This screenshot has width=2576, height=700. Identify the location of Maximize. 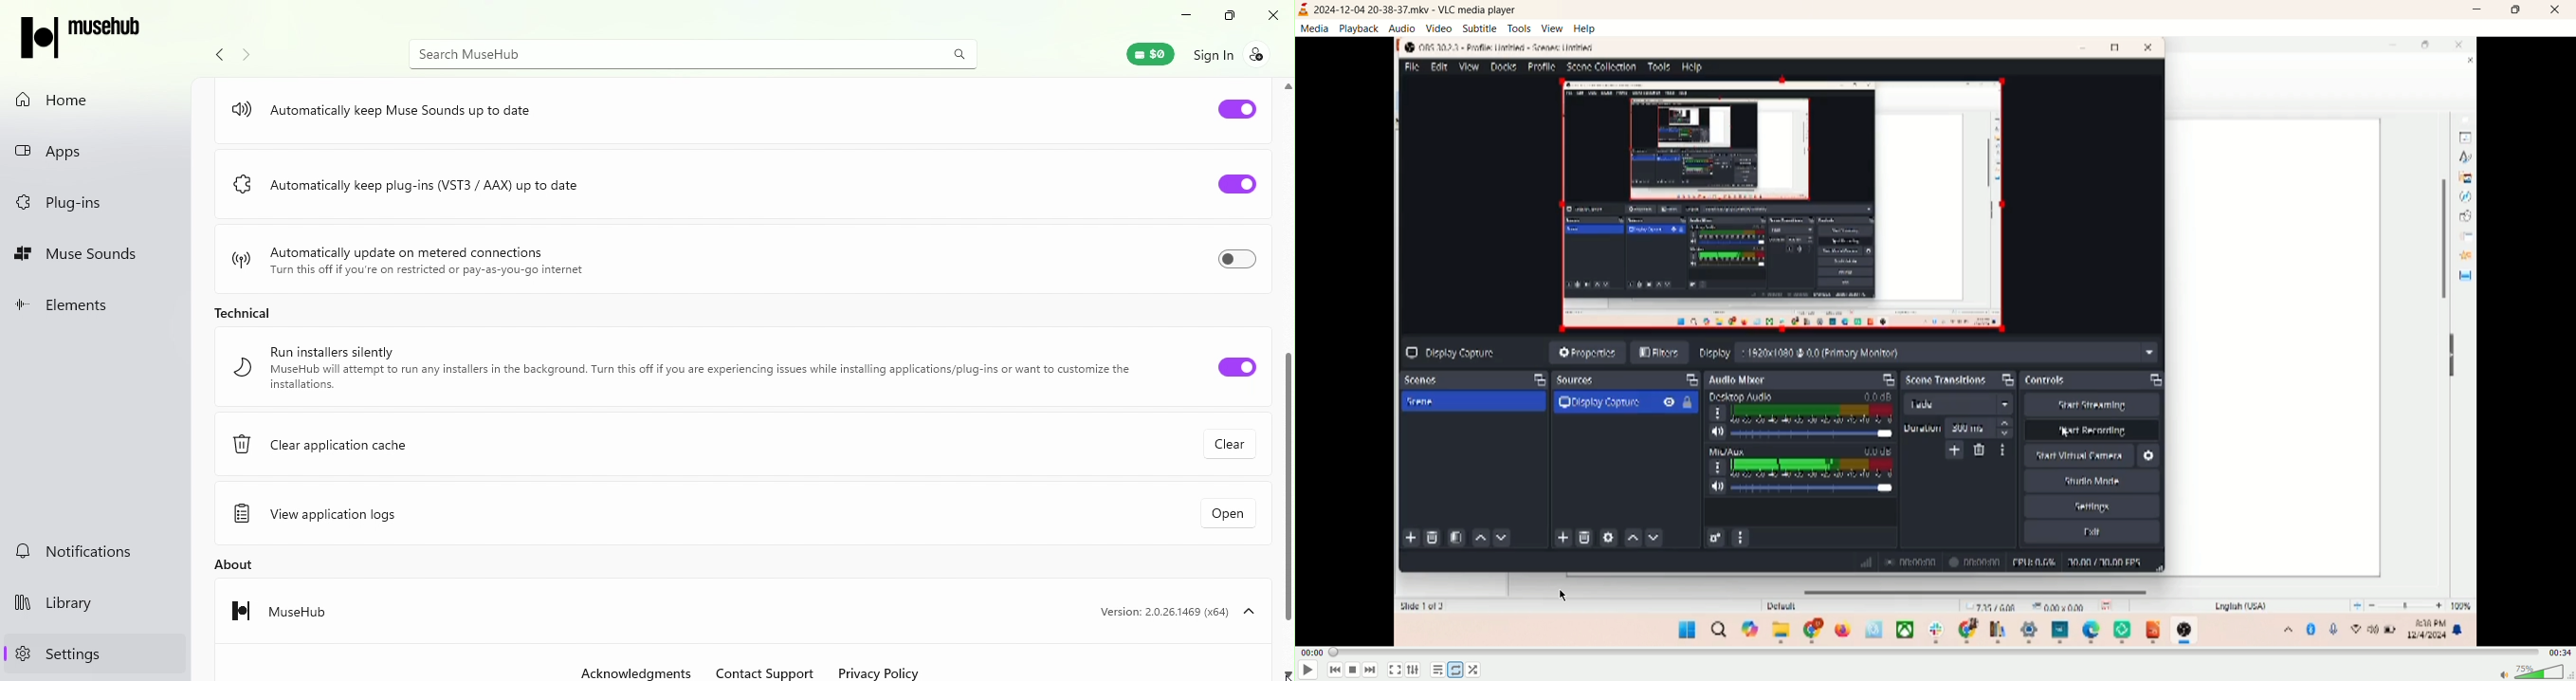
(1226, 15).